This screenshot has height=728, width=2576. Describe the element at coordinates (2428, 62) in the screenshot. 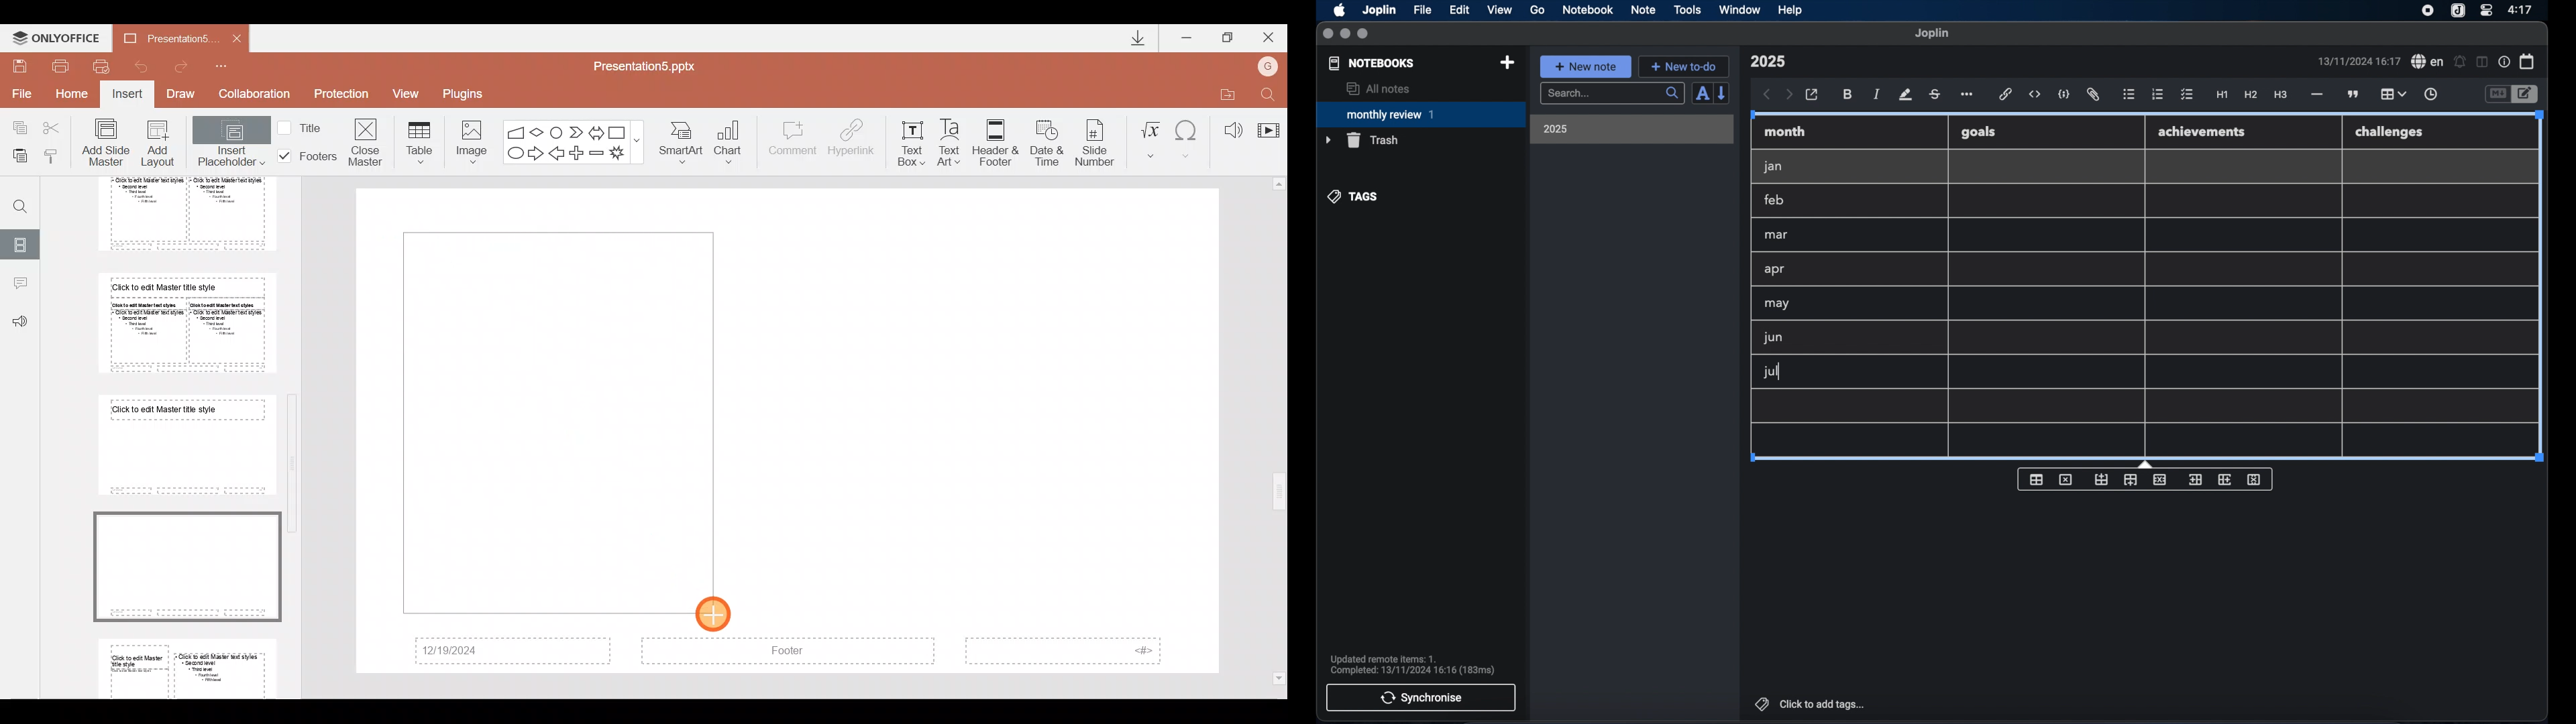

I see `spel check` at that location.